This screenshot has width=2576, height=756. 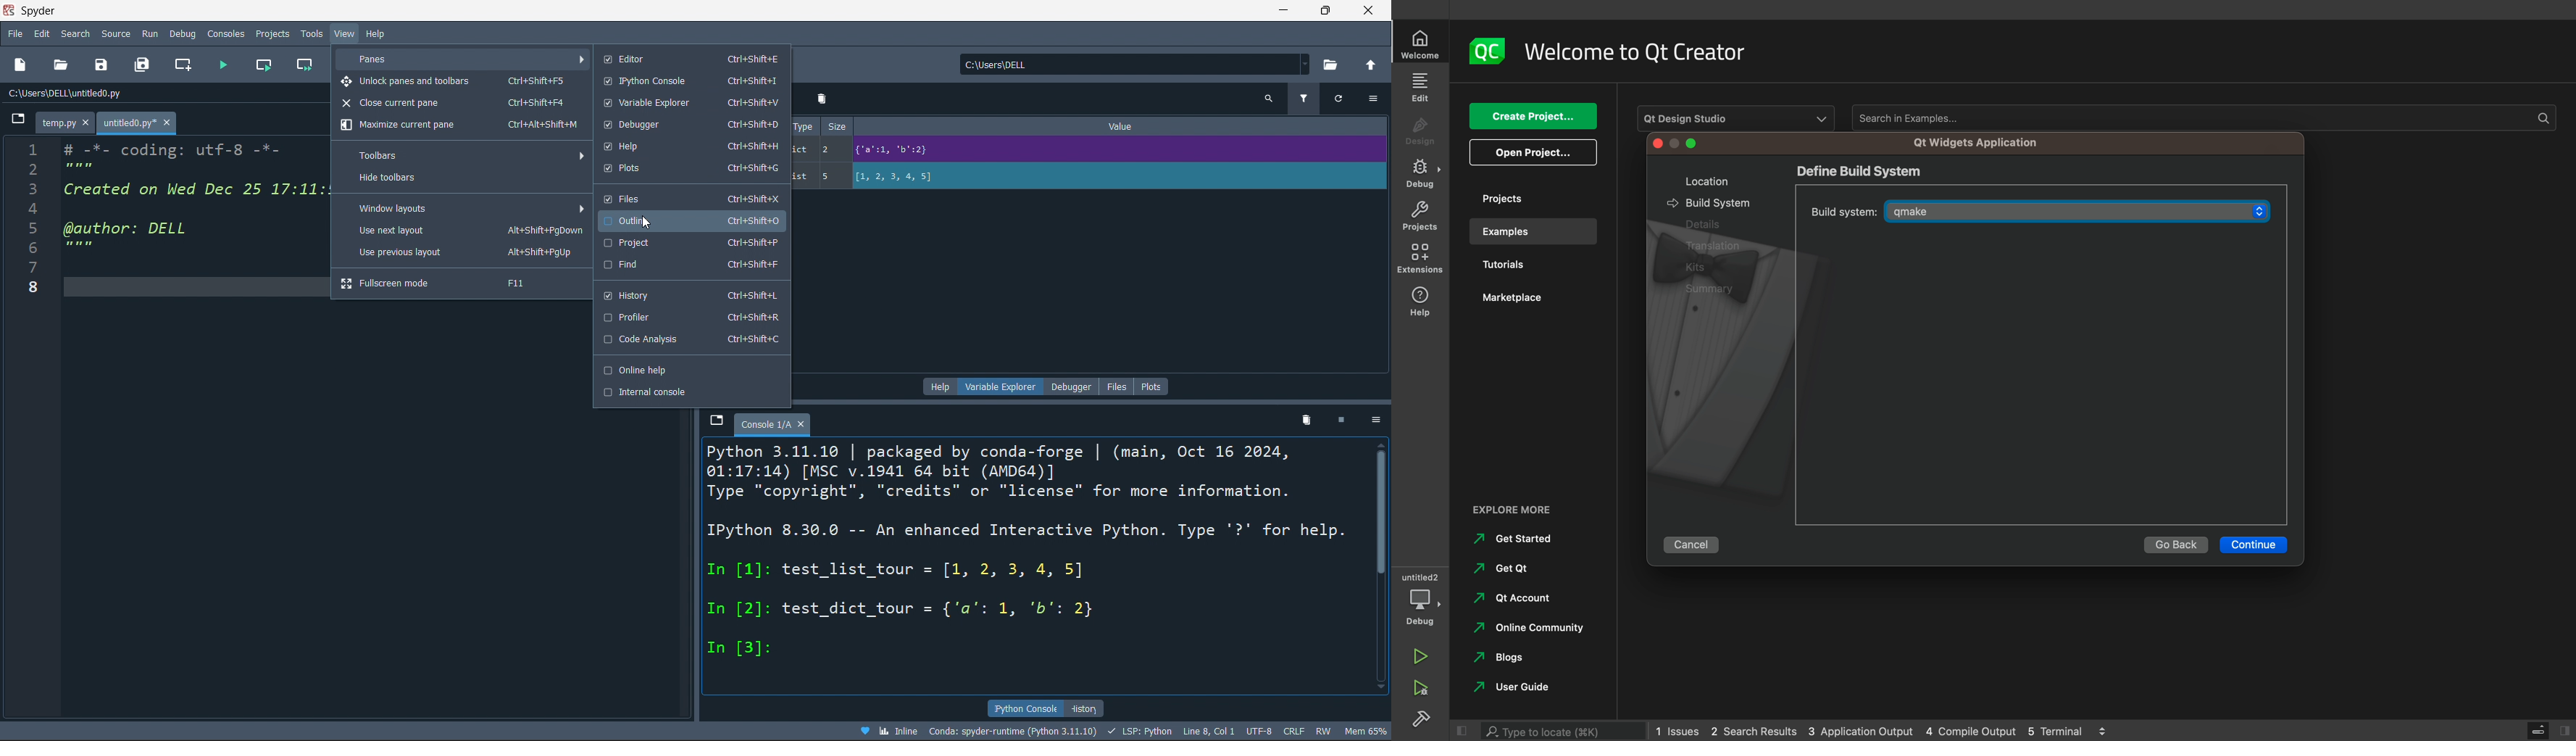 What do you see at coordinates (2176, 545) in the screenshot?
I see `go back` at bounding box center [2176, 545].